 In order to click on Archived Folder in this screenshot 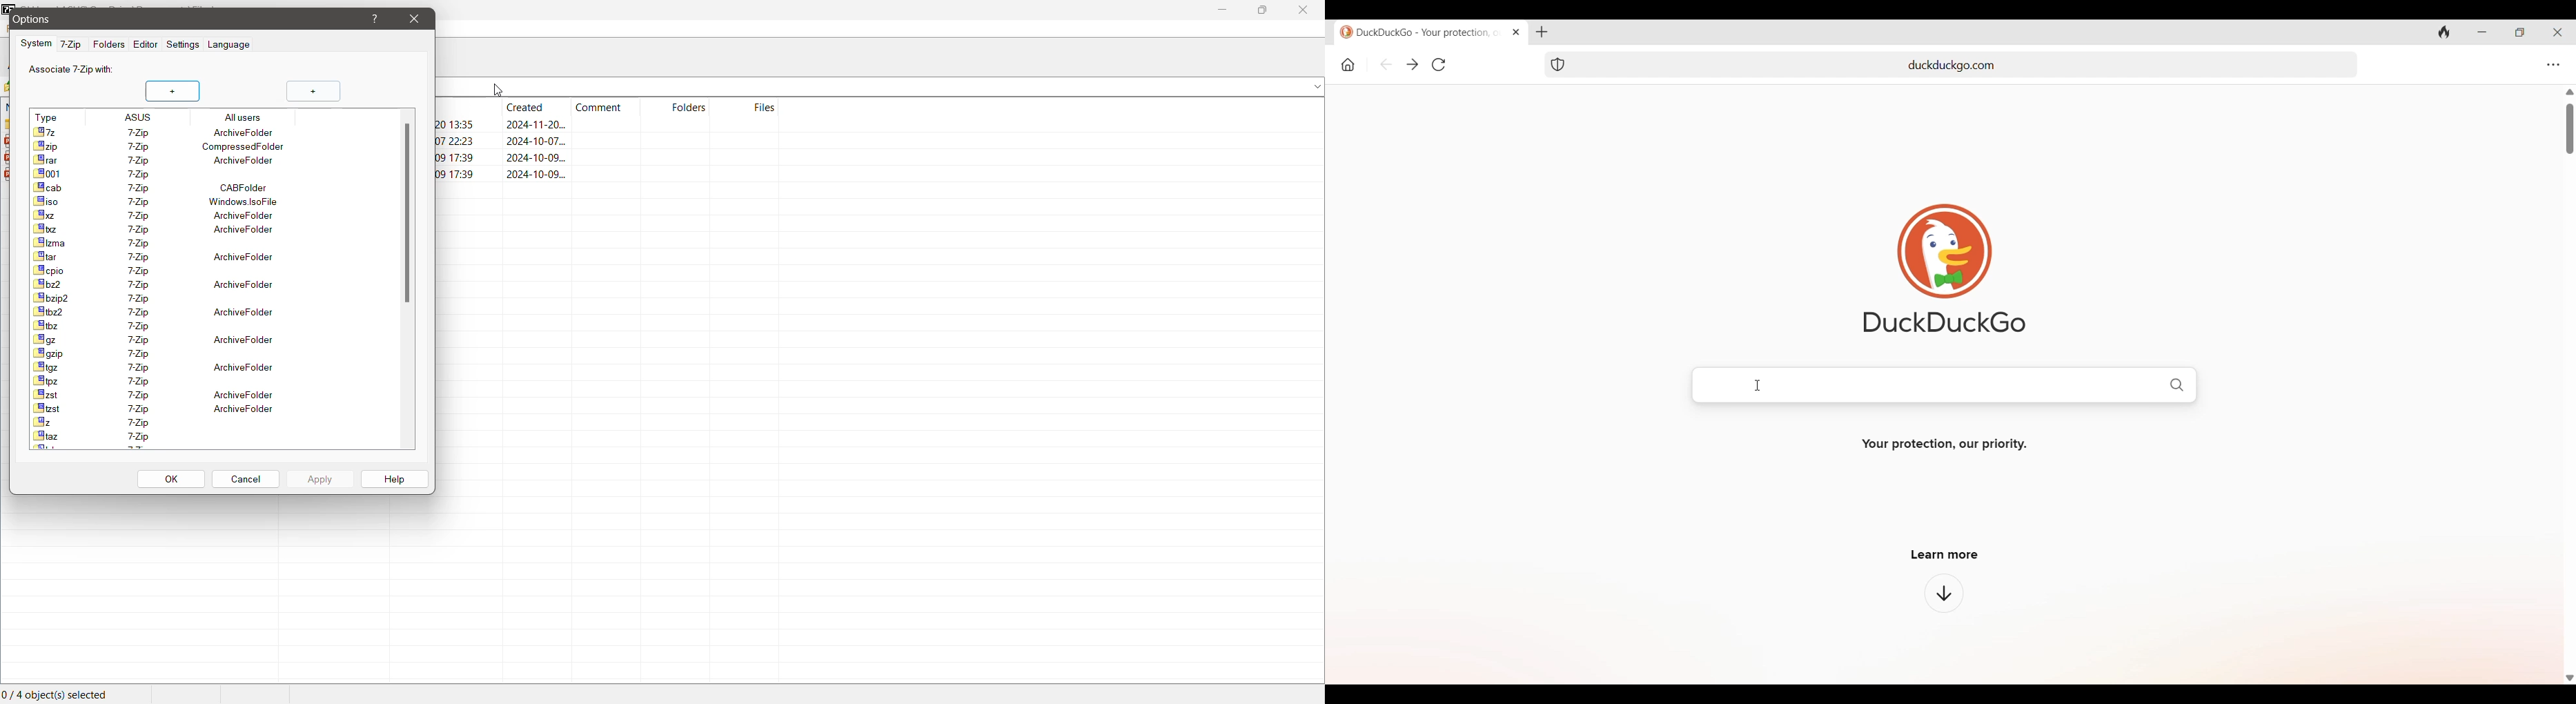, I will do `click(157, 338)`.